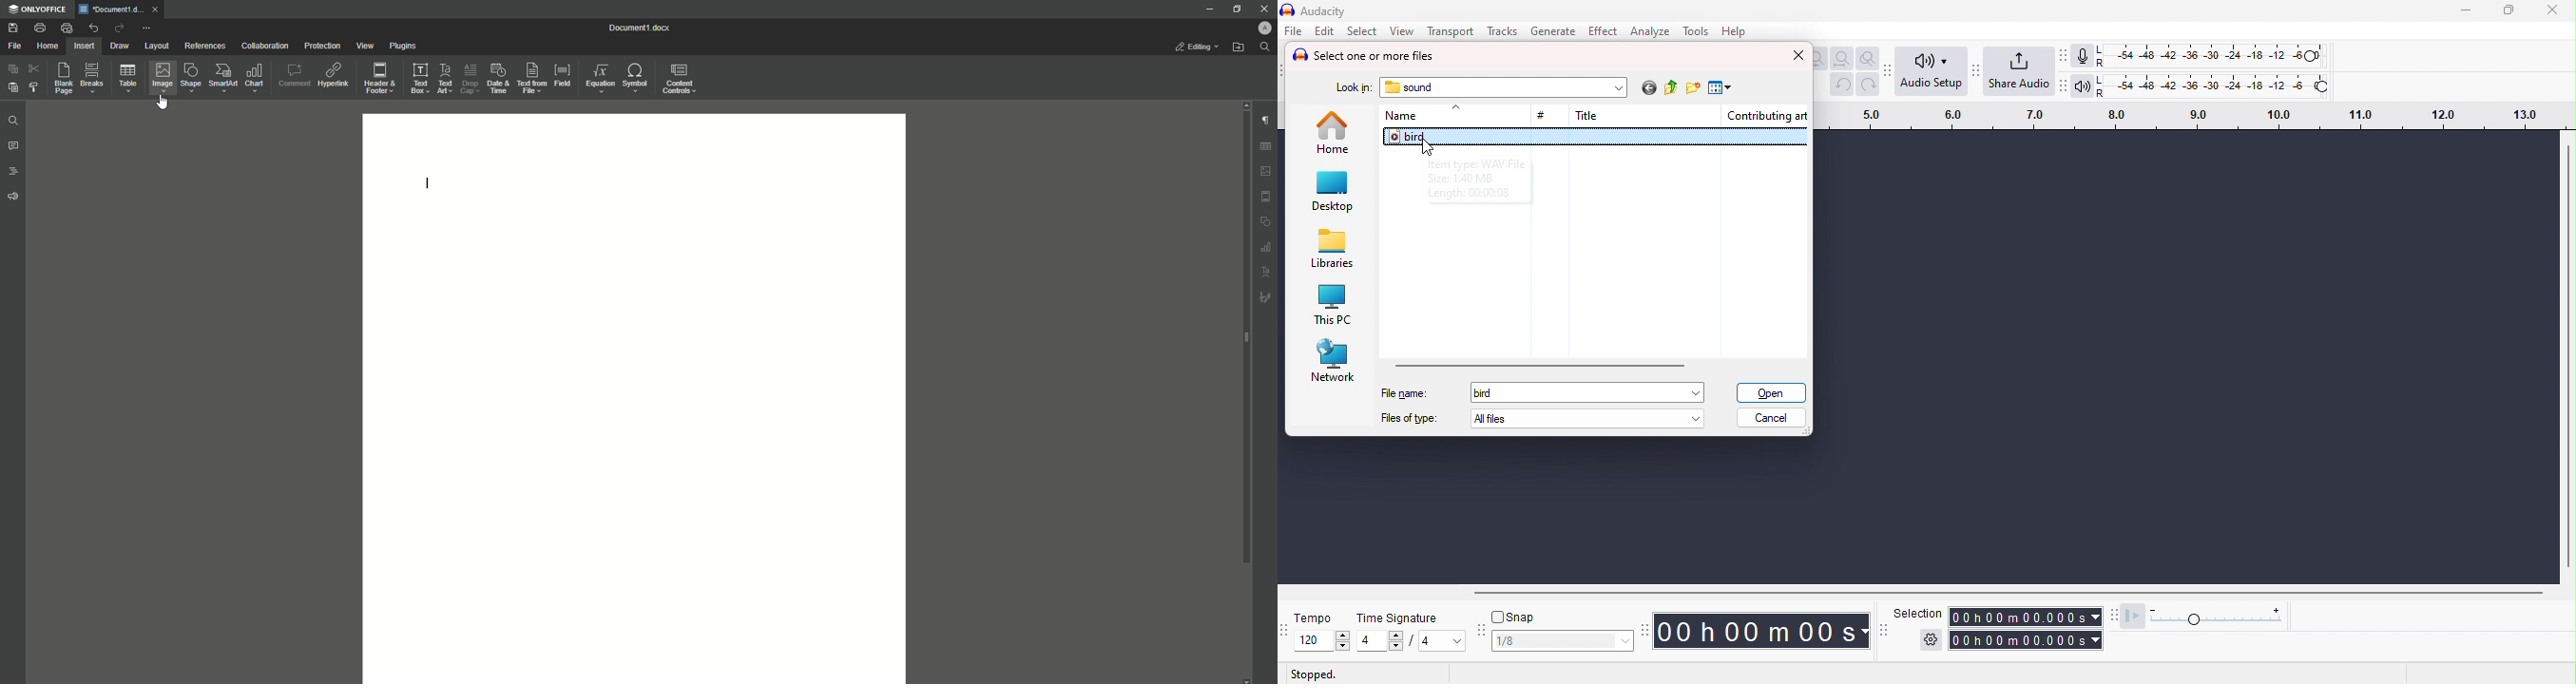 This screenshot has width=2576, height=700. Describe the element at coordinates (11, 28) in the screenshot. I see `Save` at that location.